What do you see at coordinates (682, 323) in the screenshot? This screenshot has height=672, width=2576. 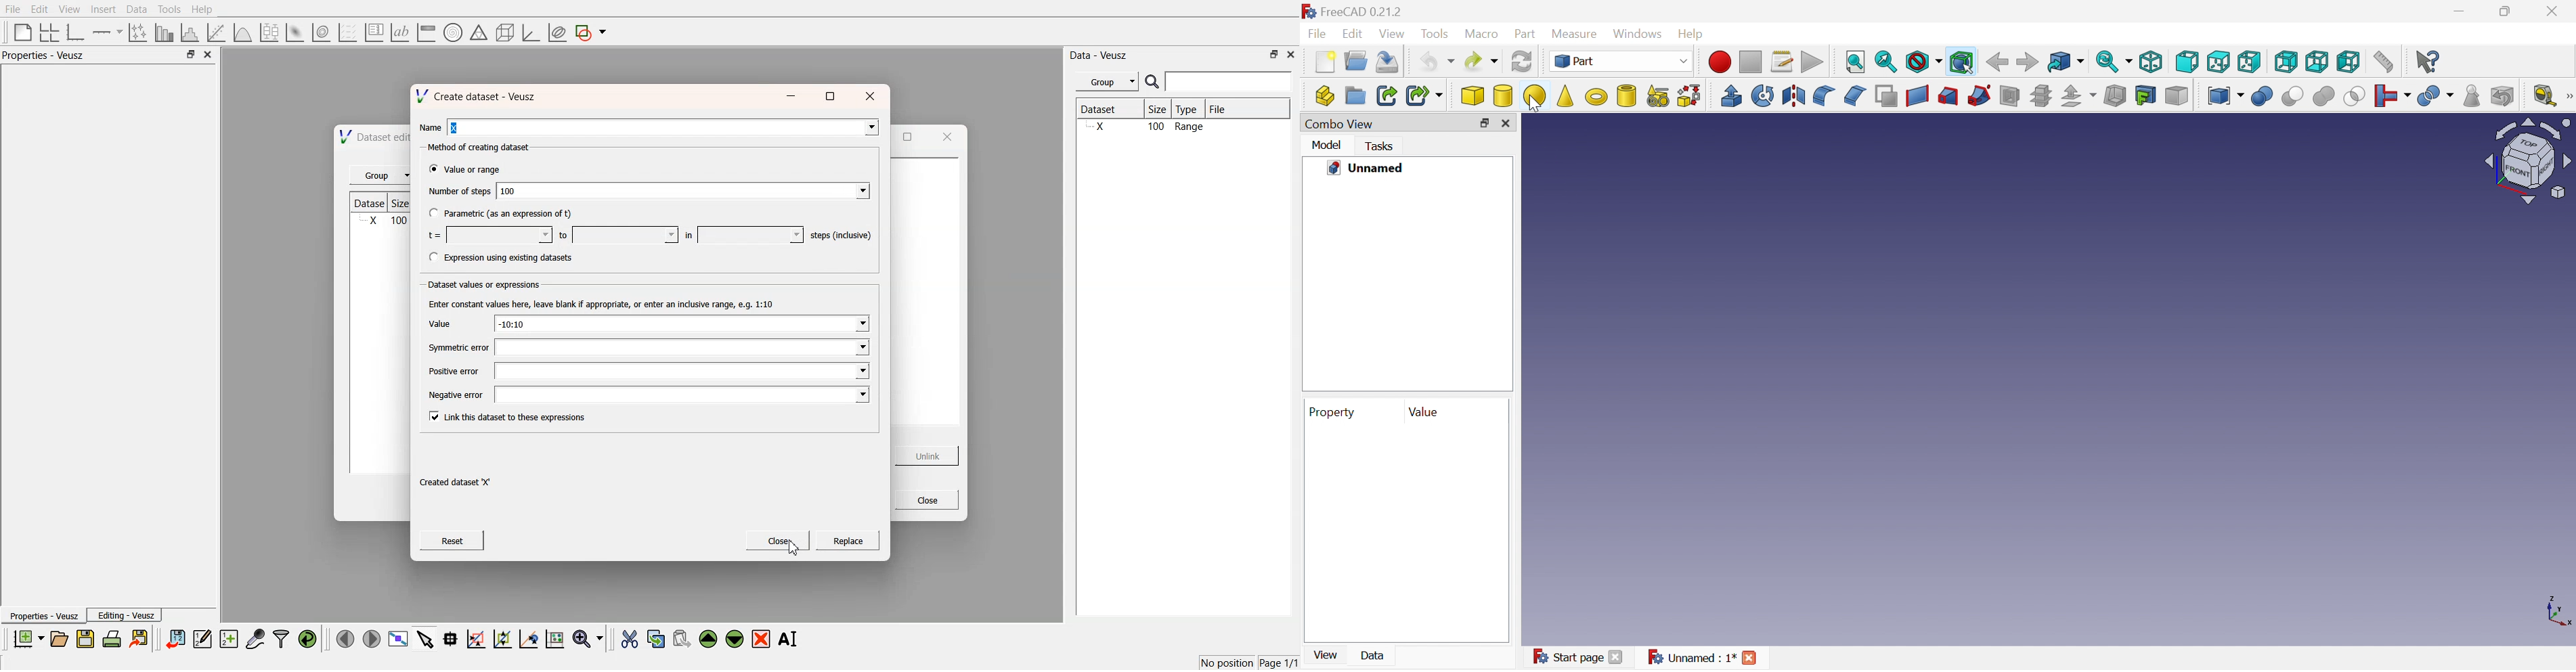 I see `-10:10` at bounding box center [682, 323].